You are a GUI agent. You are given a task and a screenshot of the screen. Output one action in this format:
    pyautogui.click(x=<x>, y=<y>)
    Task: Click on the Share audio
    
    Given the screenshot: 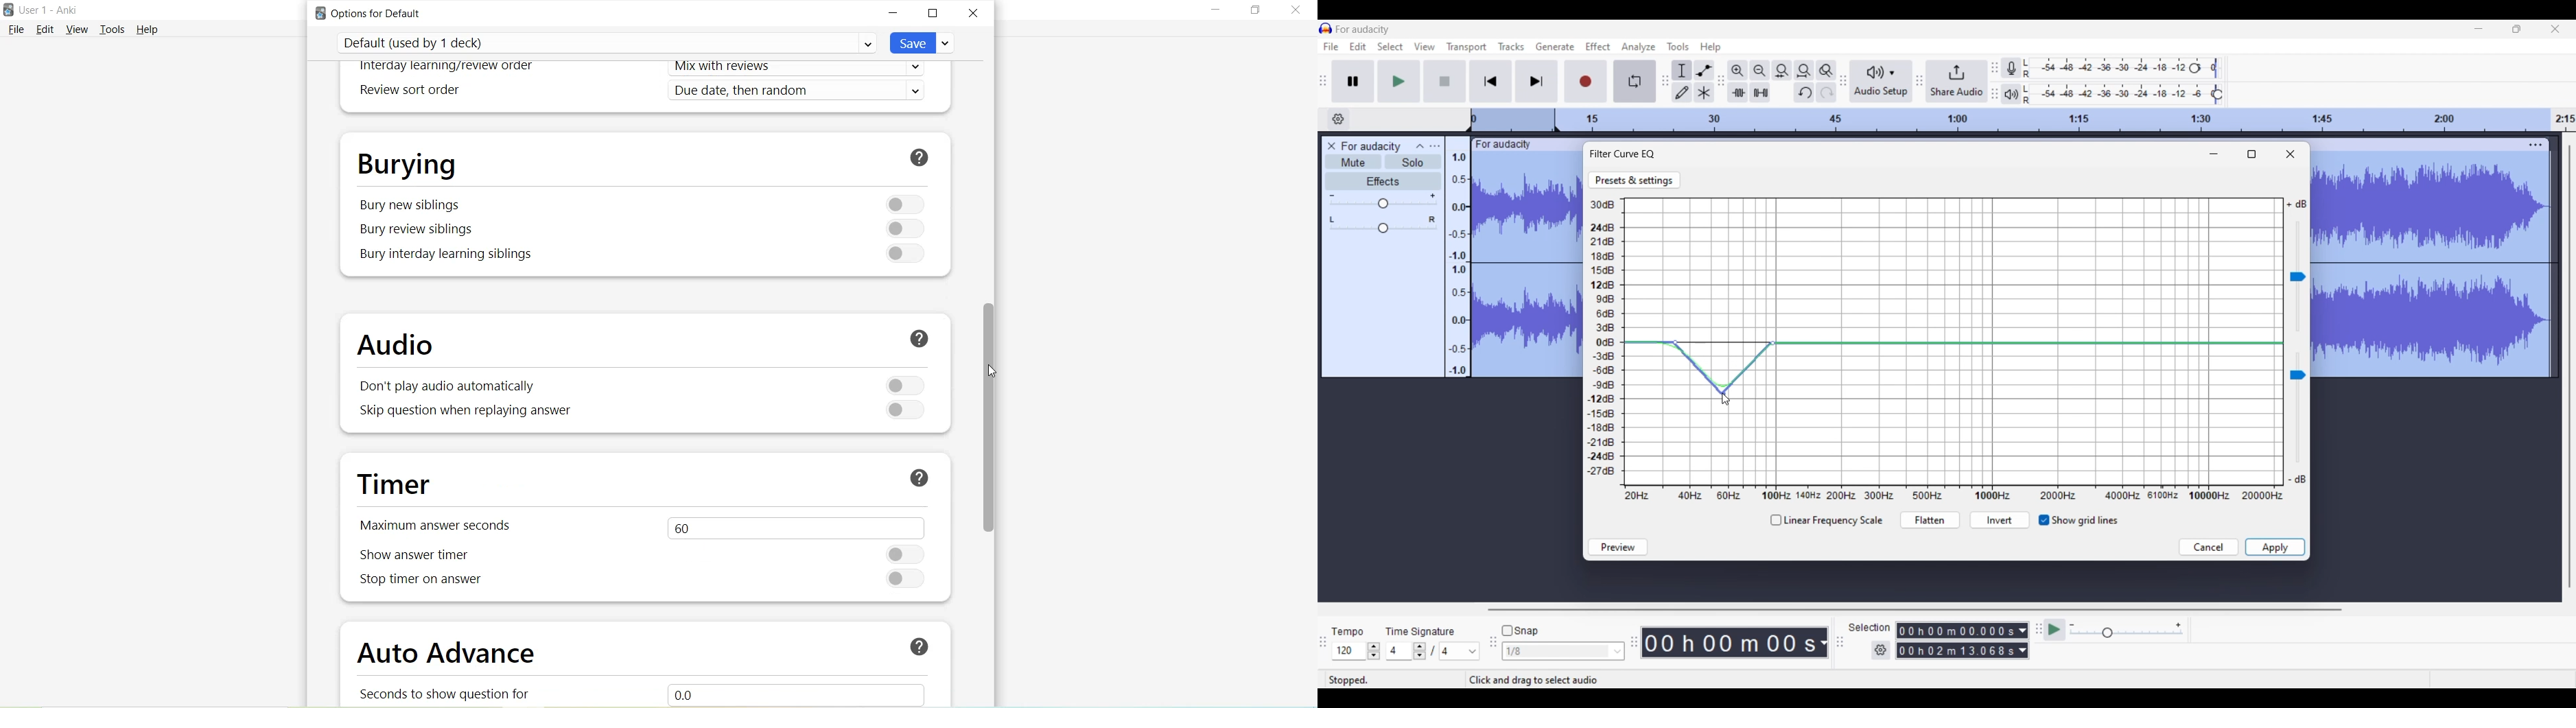 What is the action you would take?
    pyautogui.click(x=1957, y=81)
    